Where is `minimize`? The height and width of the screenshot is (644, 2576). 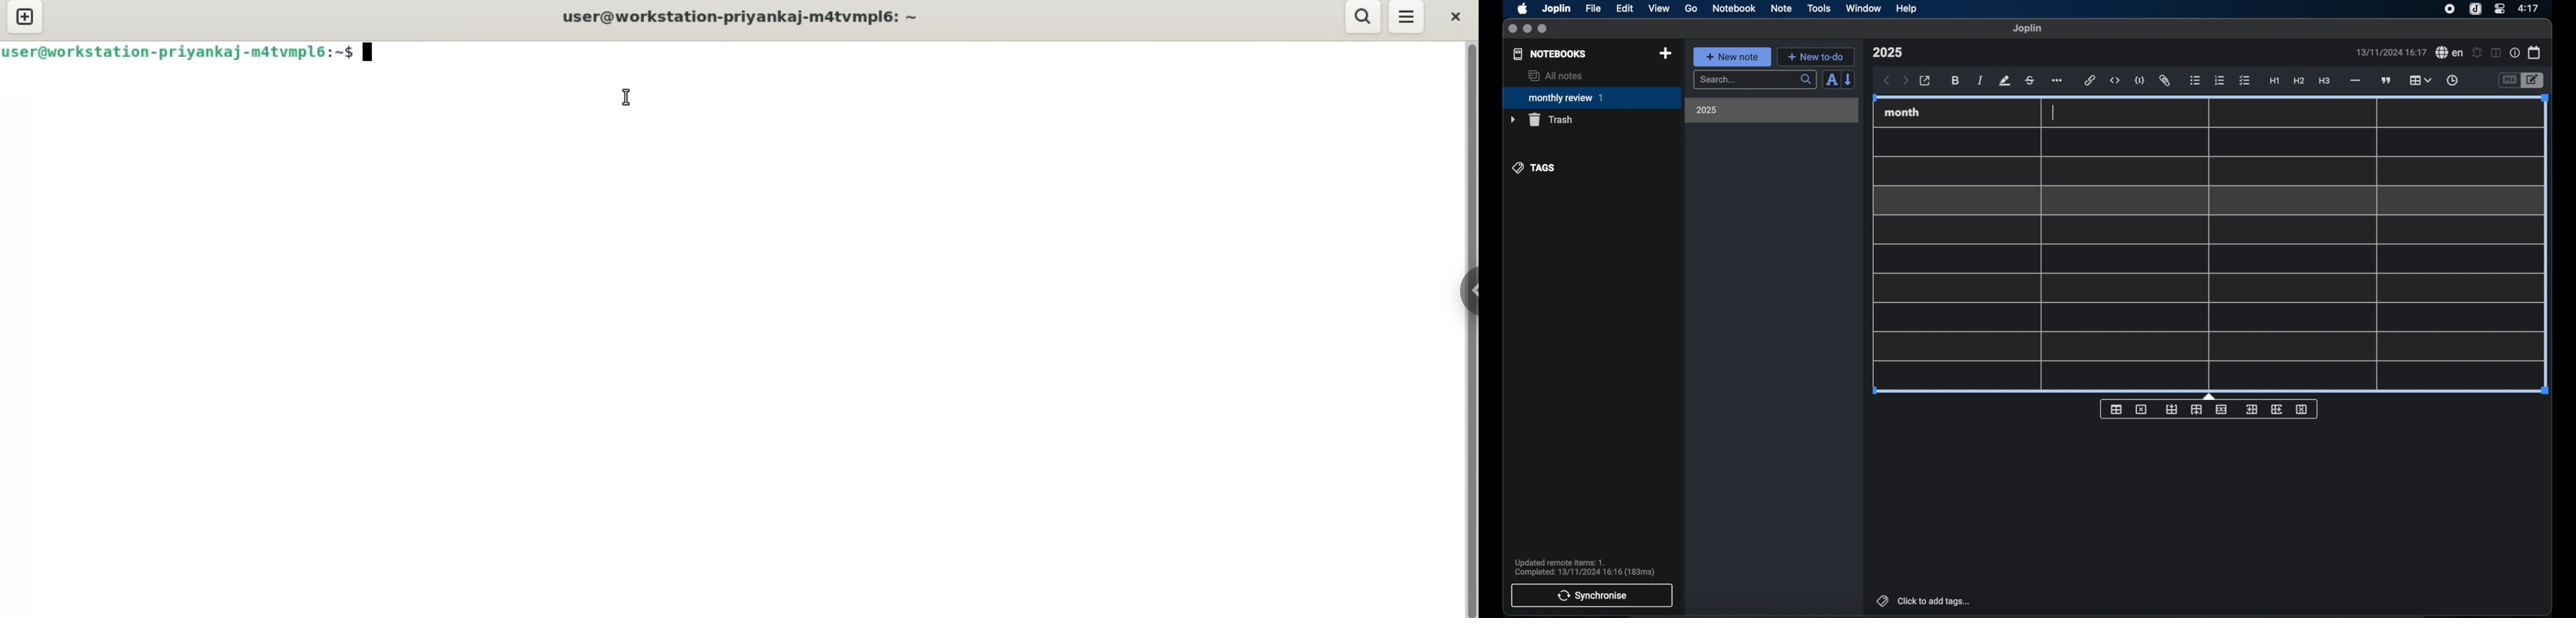 minimize is located at coordinates (1527, 29).